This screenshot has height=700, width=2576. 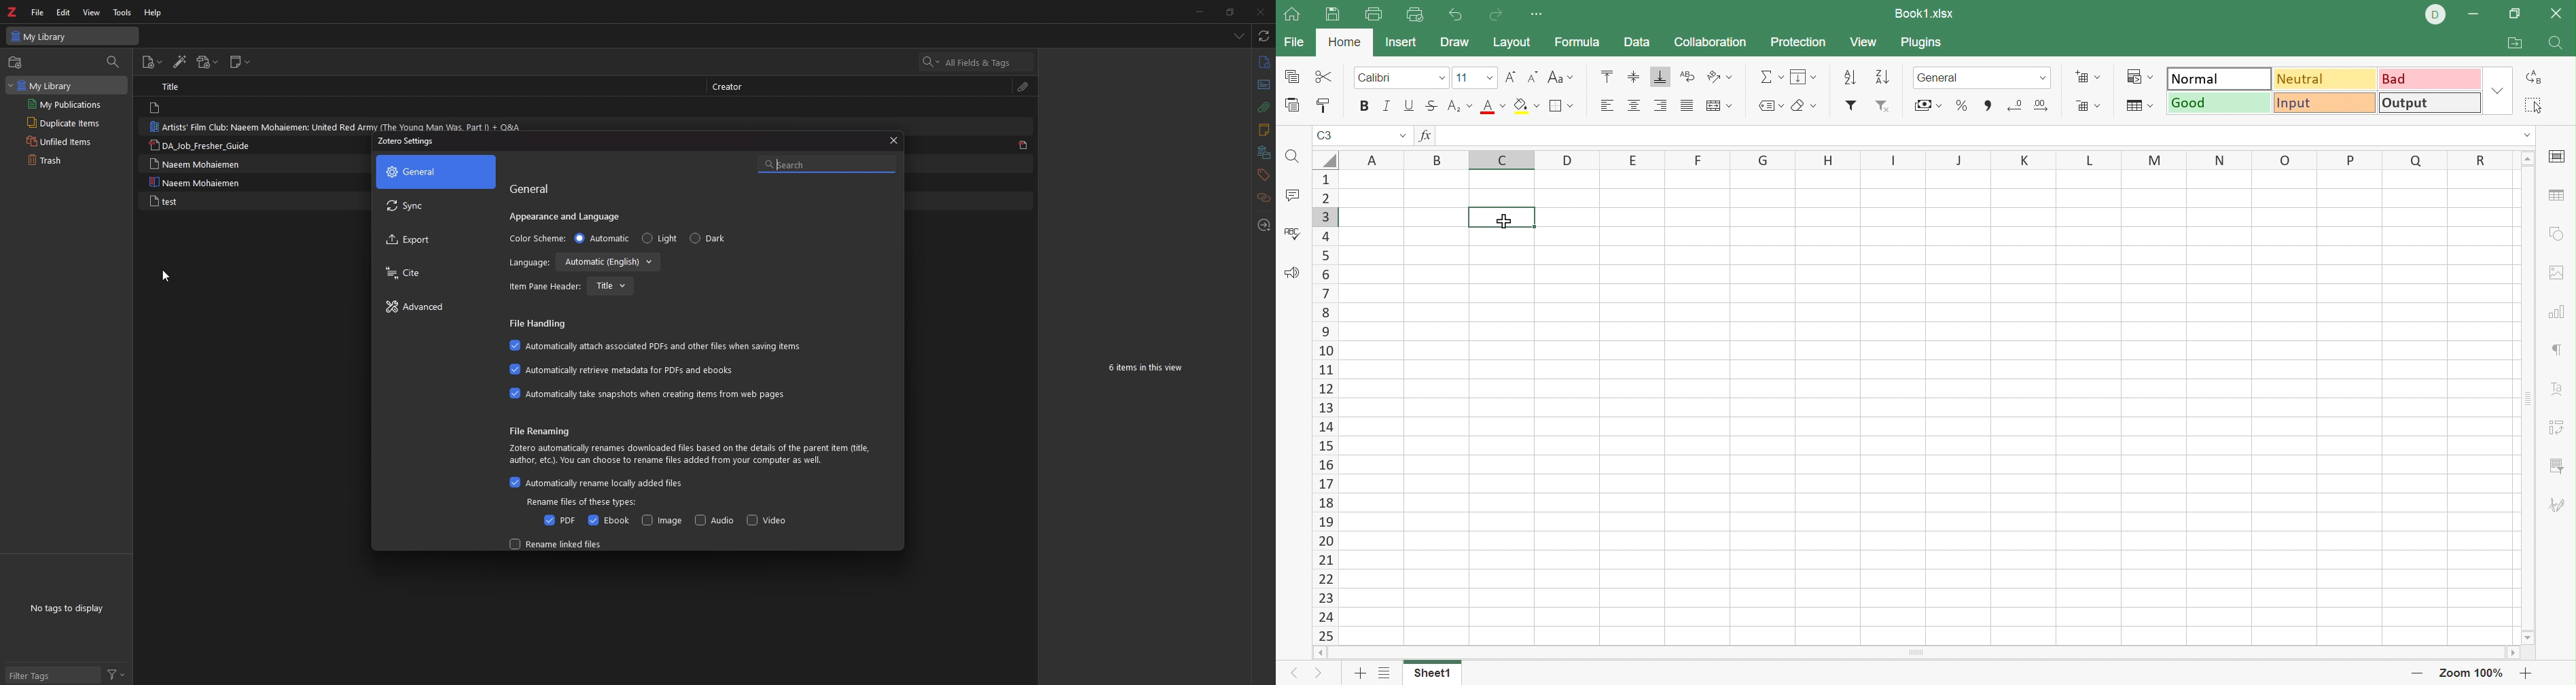 I want to click on Draw, so click(x=1454, y=40).